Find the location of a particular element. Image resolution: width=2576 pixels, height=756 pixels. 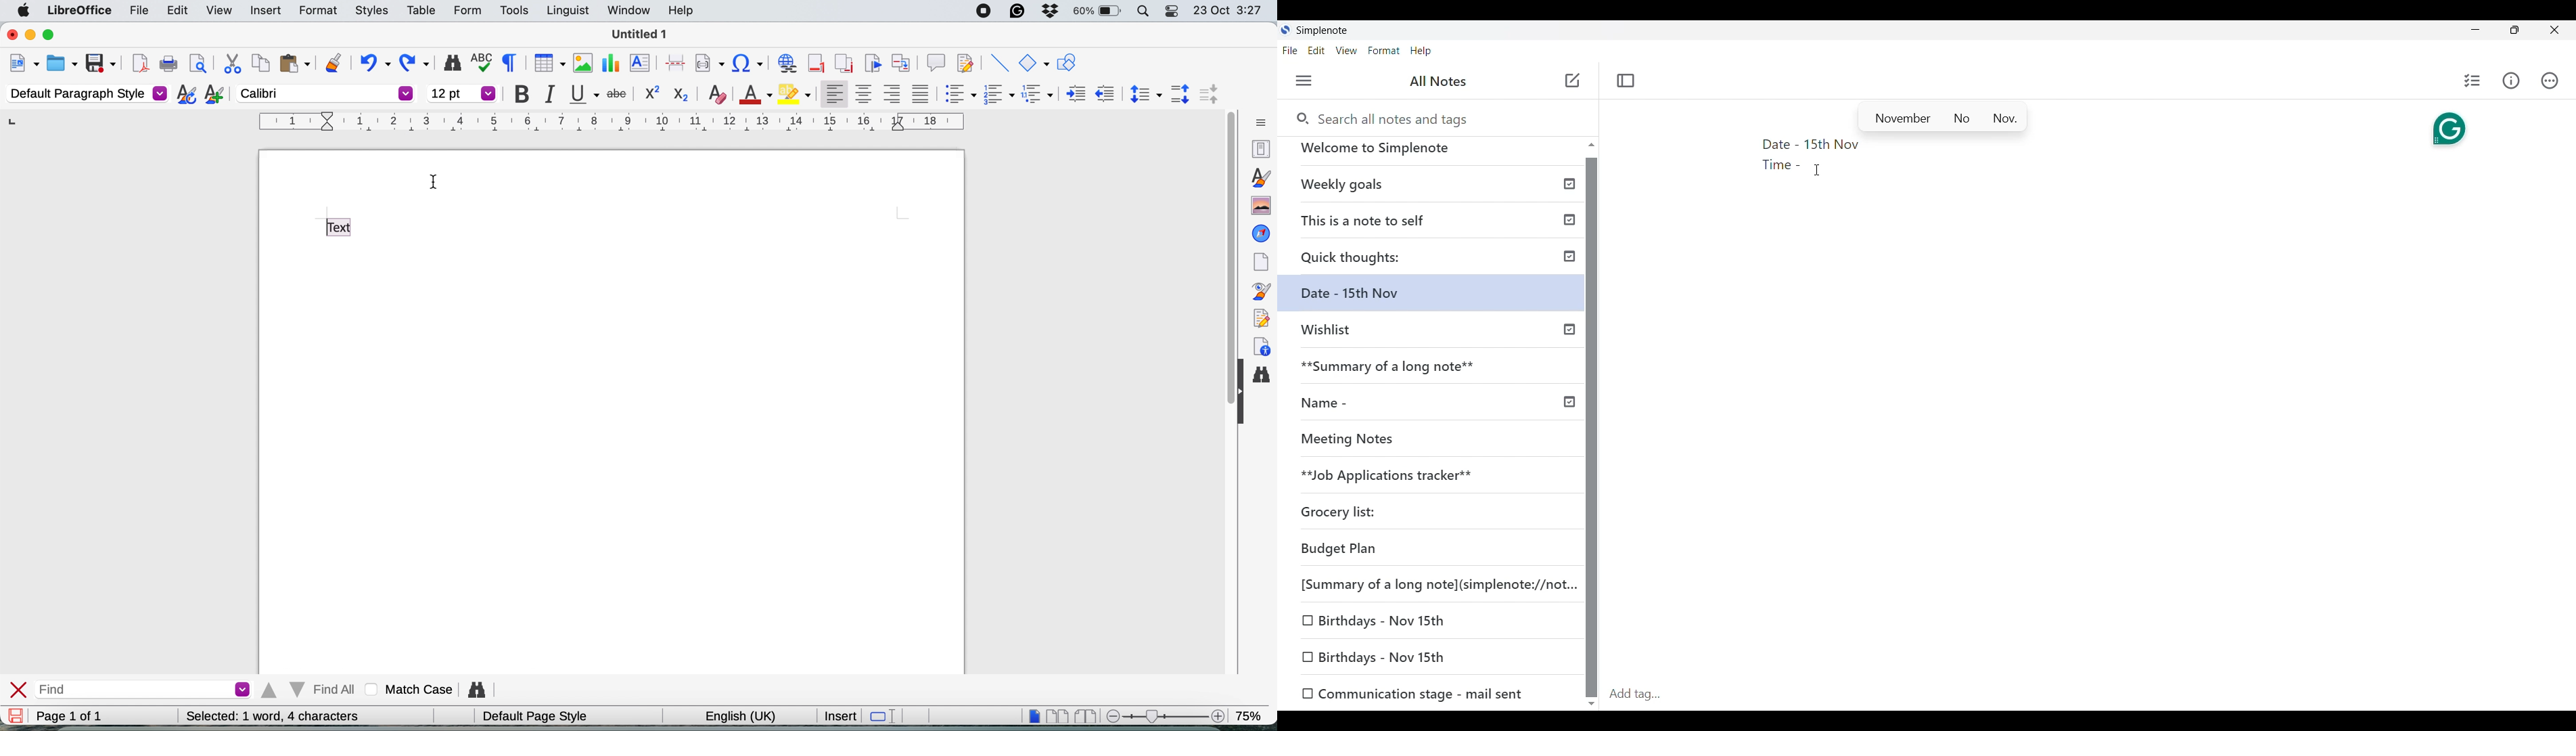

Help menu is located at coordinates (1421, 51).